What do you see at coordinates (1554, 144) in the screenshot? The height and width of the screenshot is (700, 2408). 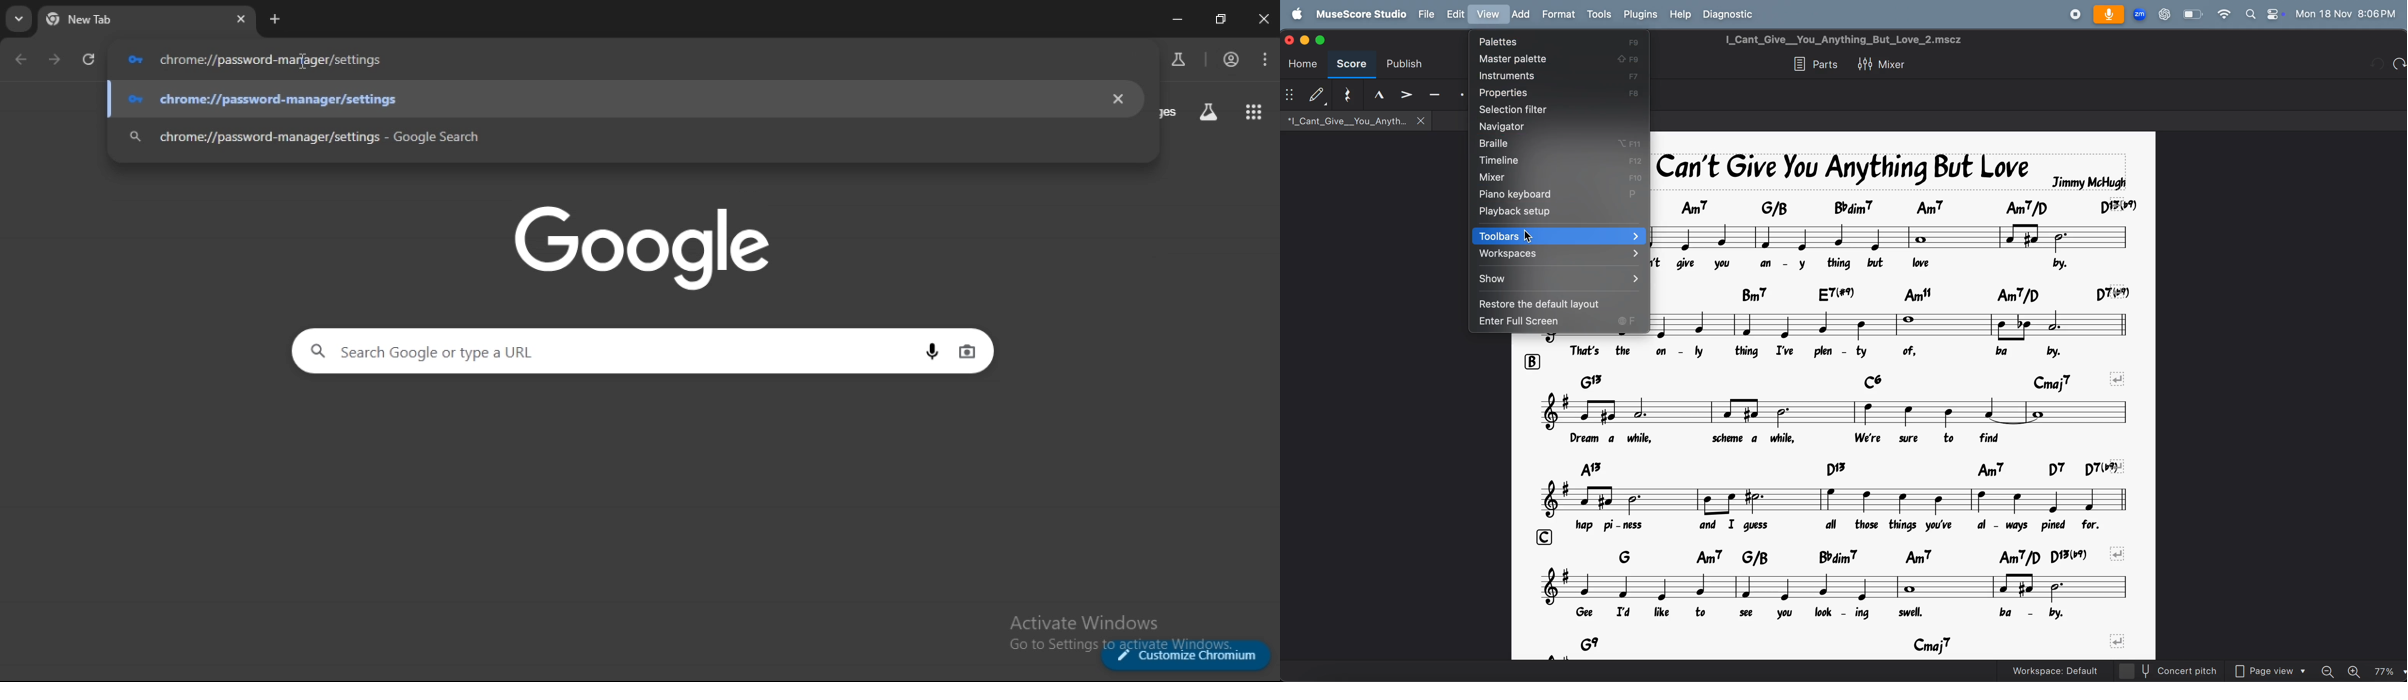 I see `brallie` at bounding box center [1554, 144].